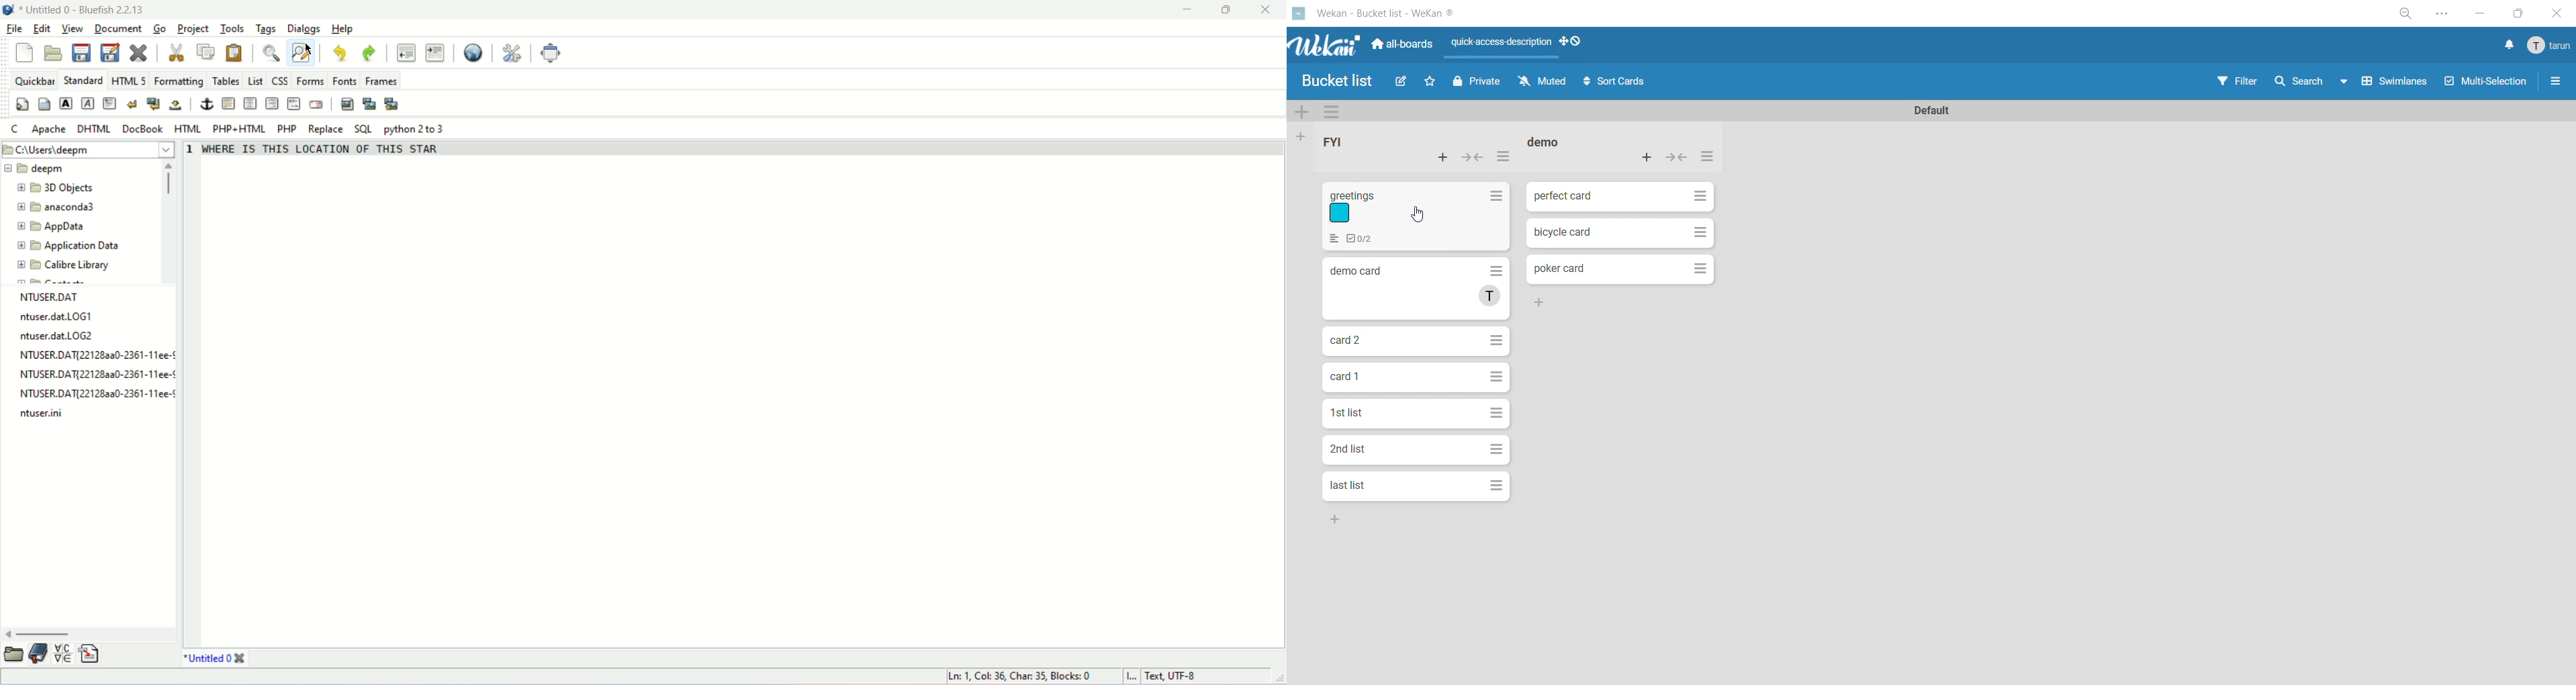 The image size is (2576, 700). Describe the element at coordinates (1649, 158) in the screenshot. I see `add card` at that location.